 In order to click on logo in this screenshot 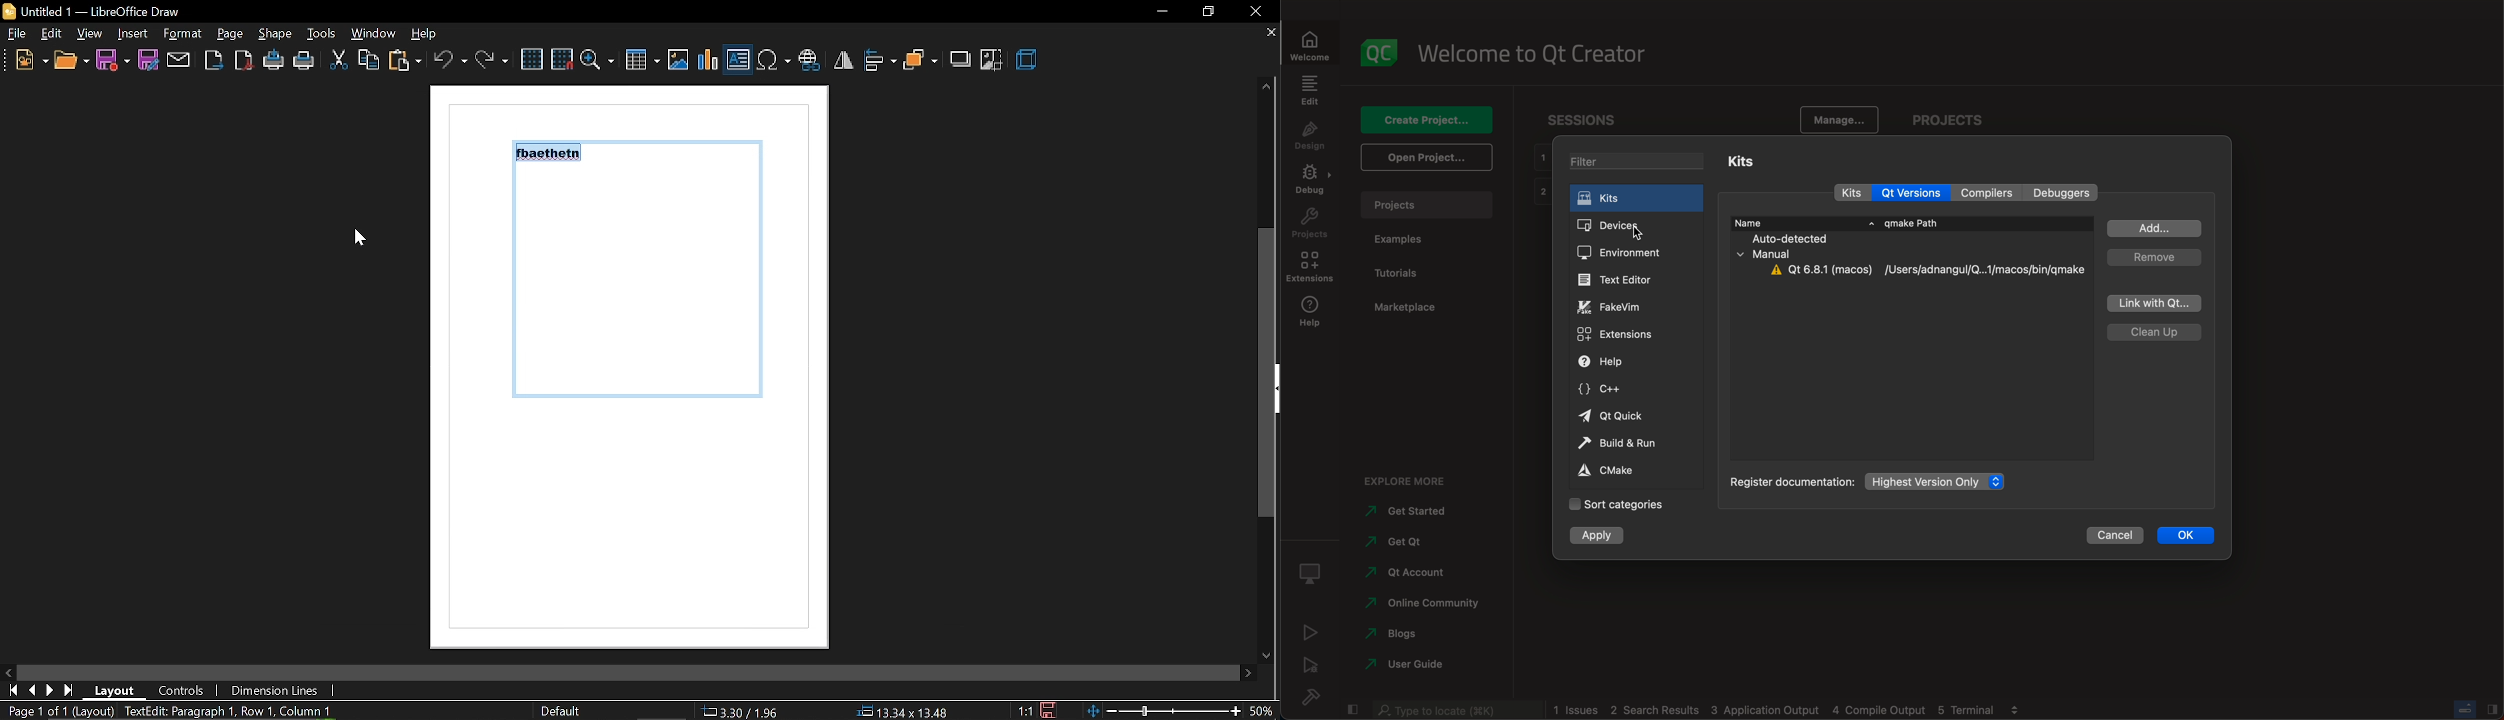, I will do `click(1380, 51)`.